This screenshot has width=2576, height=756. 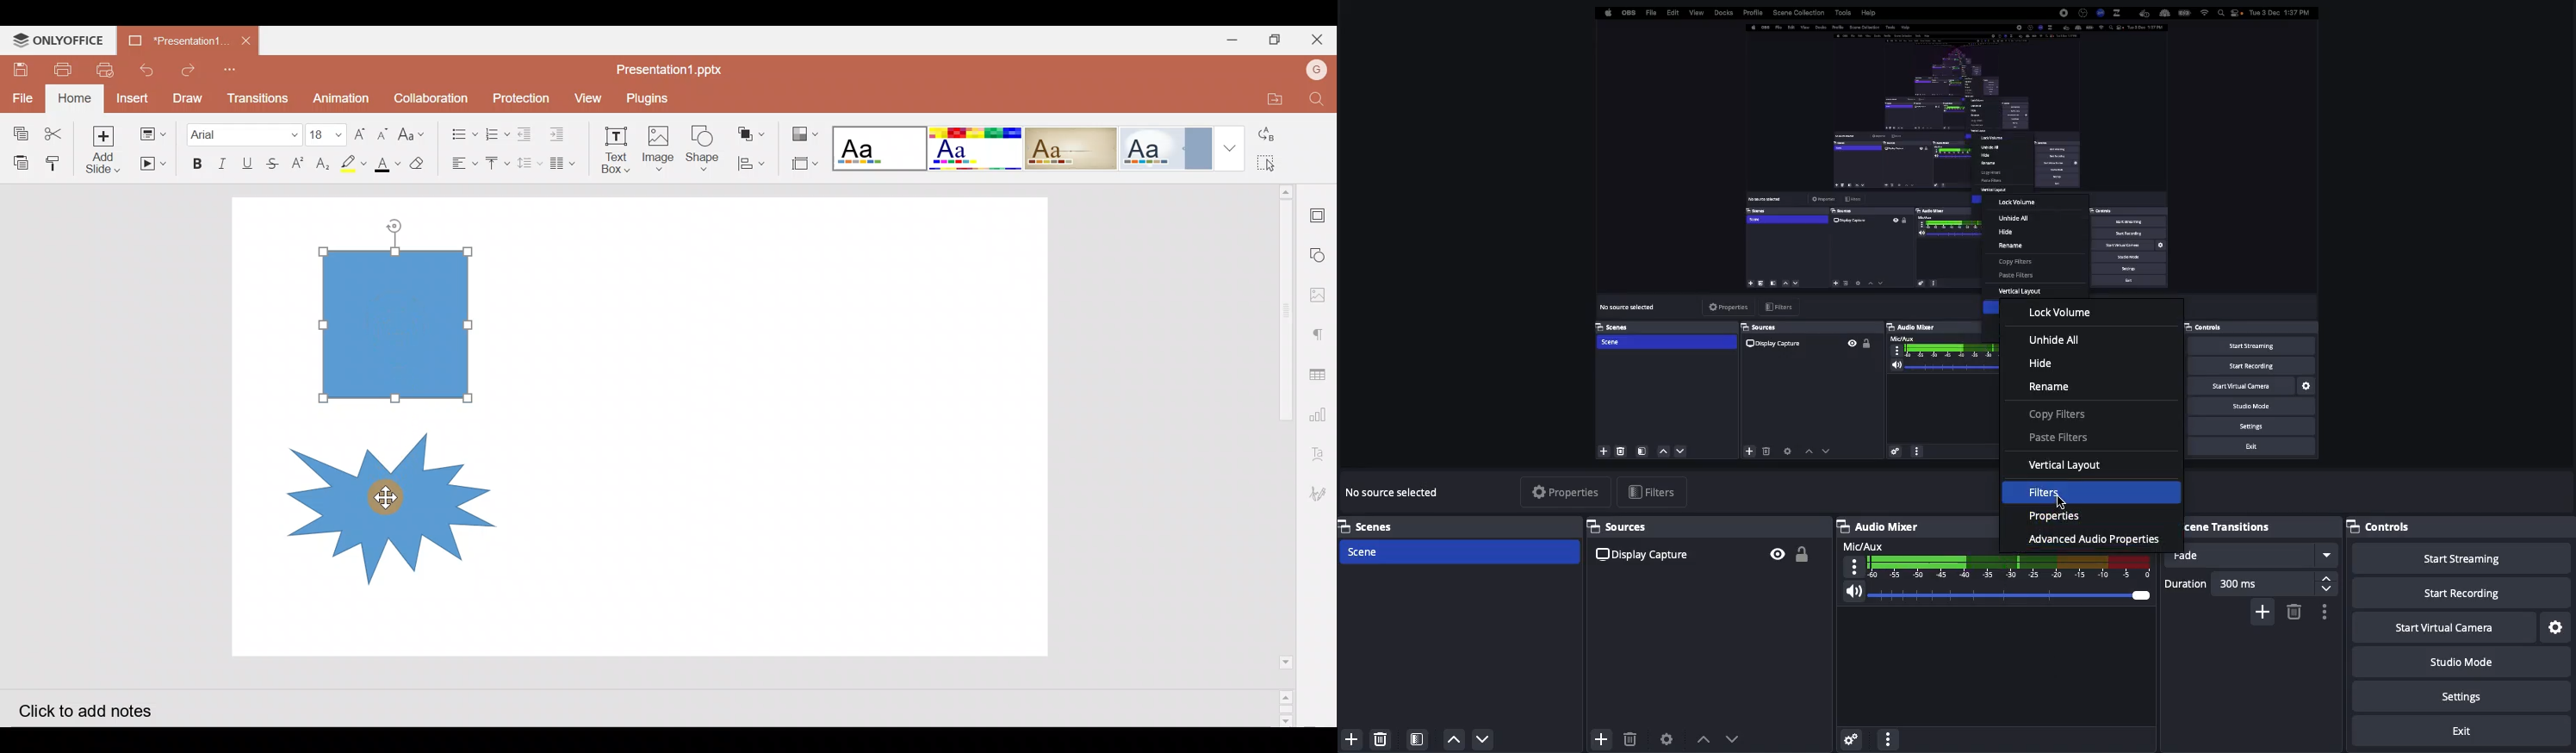 What do you see at coordinates (1618, 526) in the screenshot?
I see `Sources` at bounding box center [1618, 526].